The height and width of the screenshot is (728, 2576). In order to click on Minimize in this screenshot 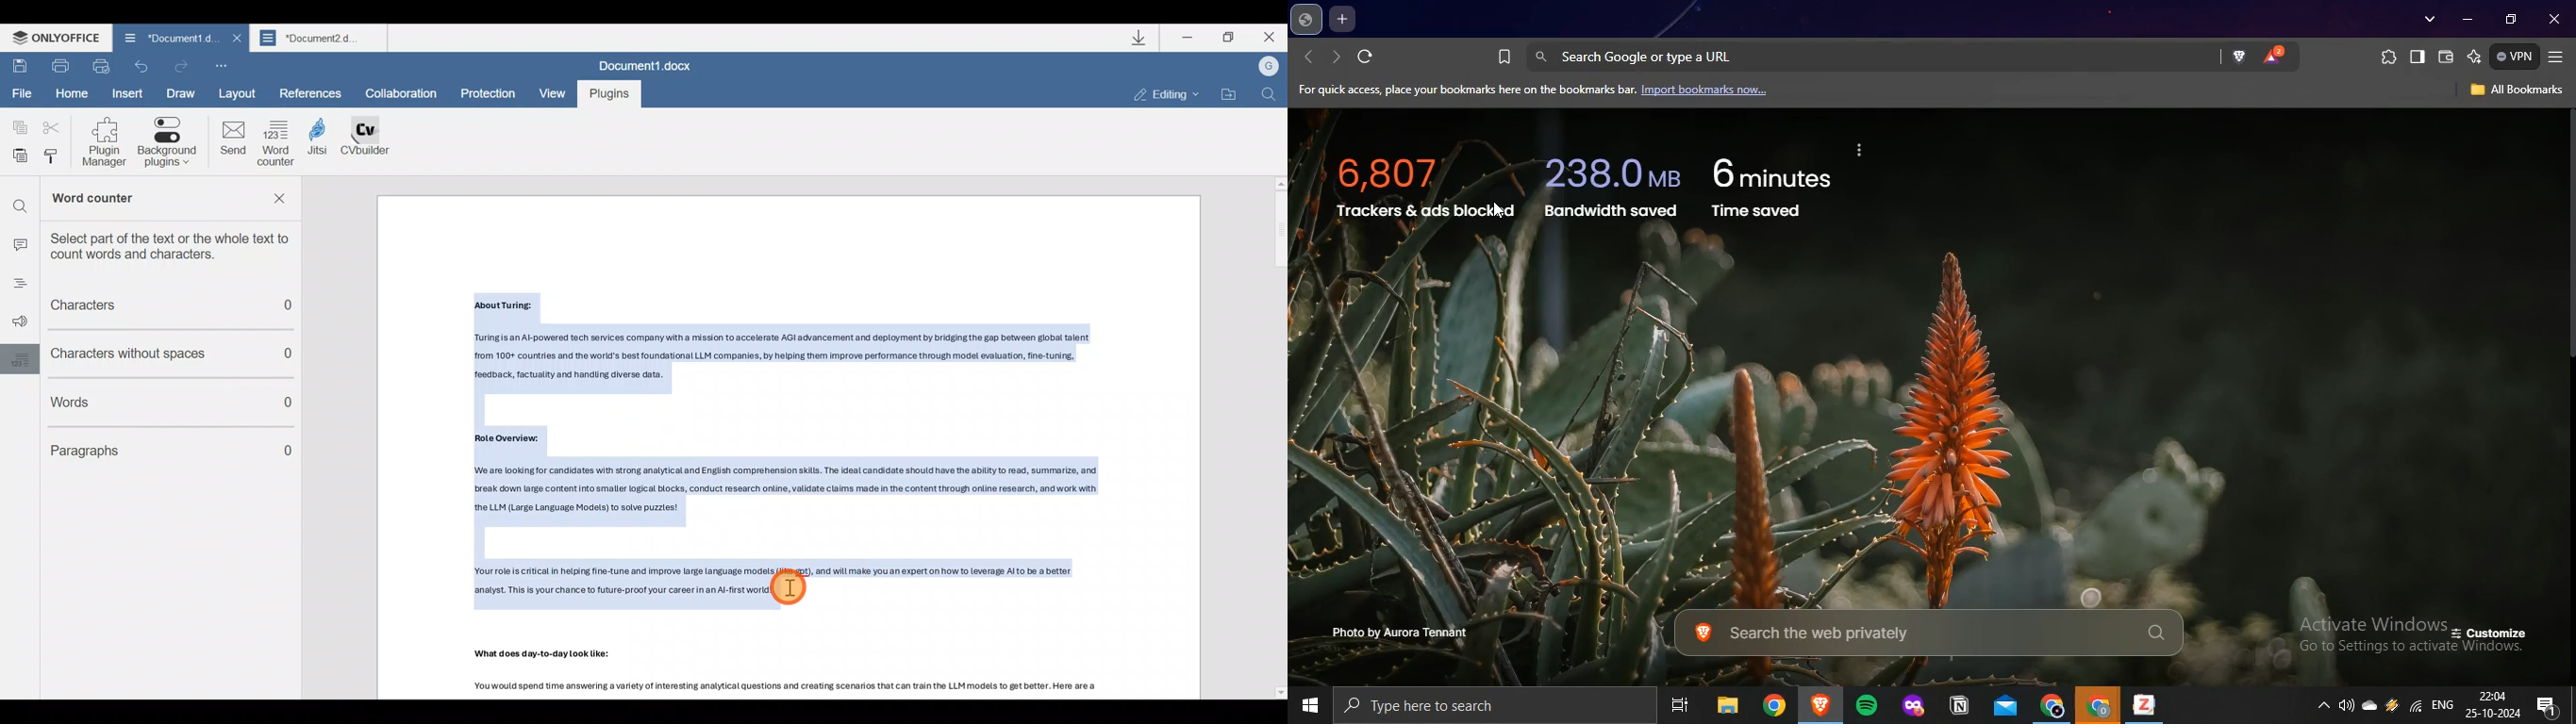, I will do `click(1186, 40)`.